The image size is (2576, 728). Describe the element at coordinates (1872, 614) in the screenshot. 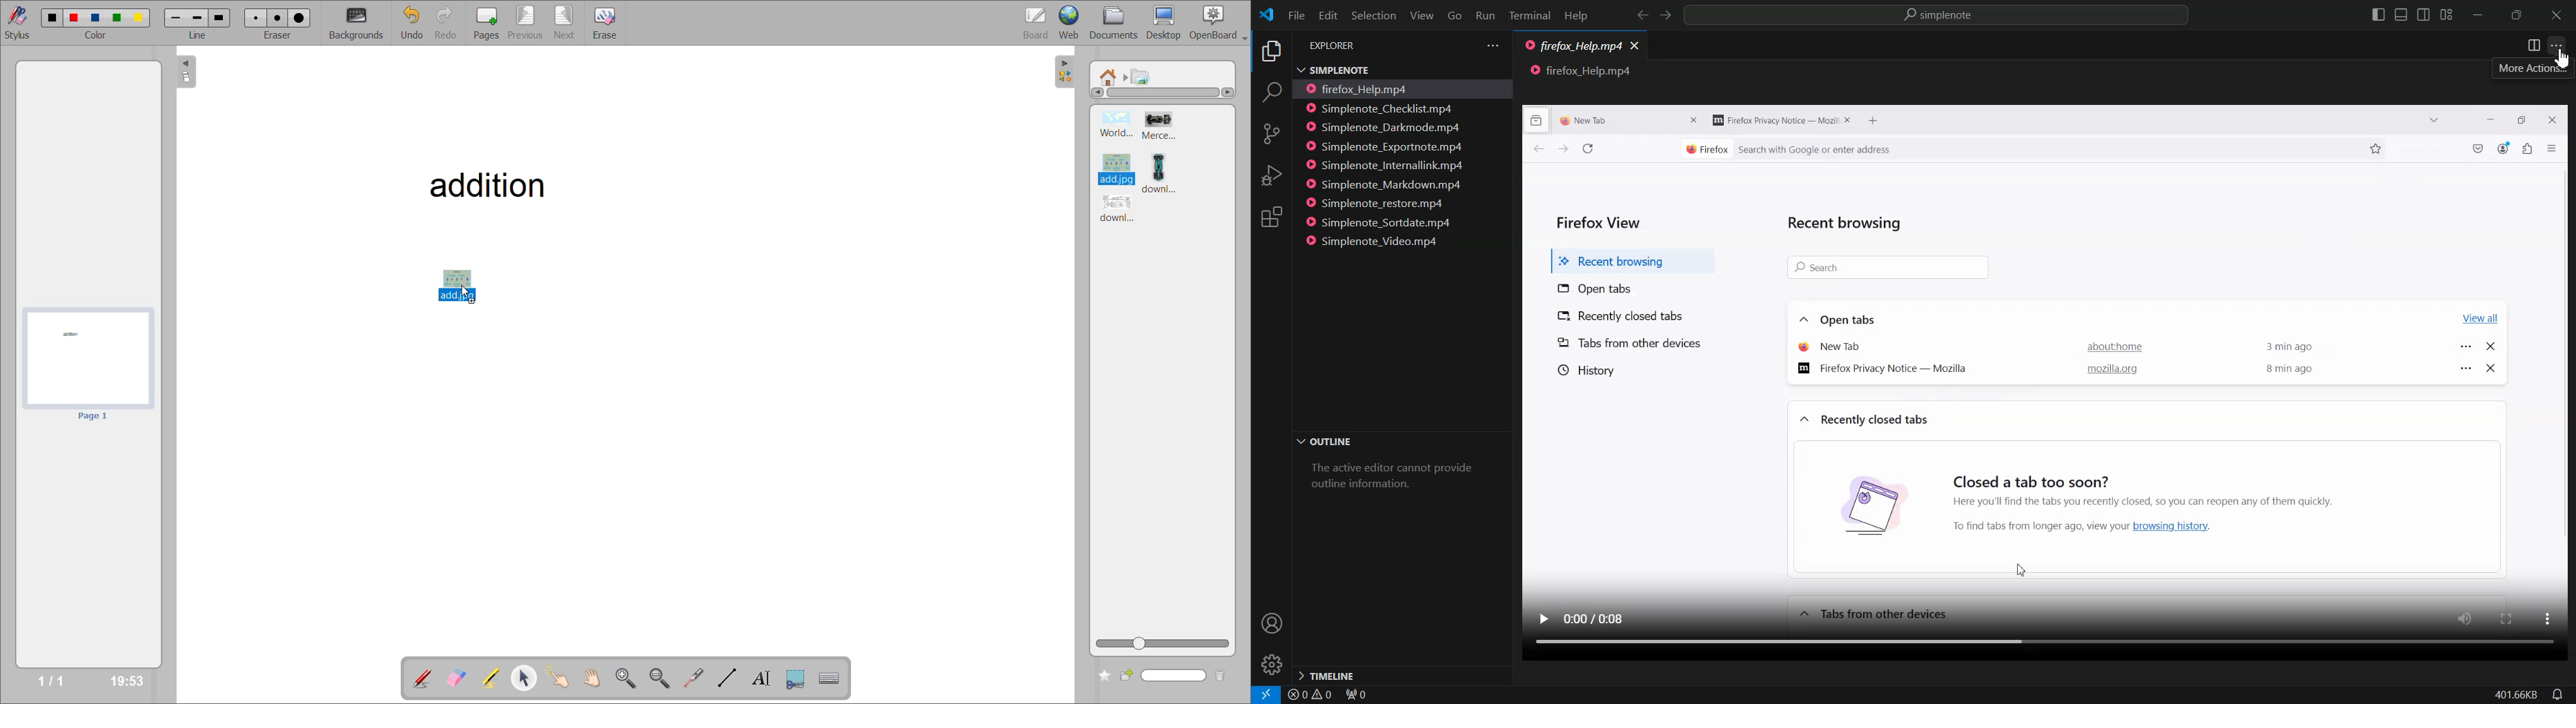

I see `tabs from othe device` at that location.